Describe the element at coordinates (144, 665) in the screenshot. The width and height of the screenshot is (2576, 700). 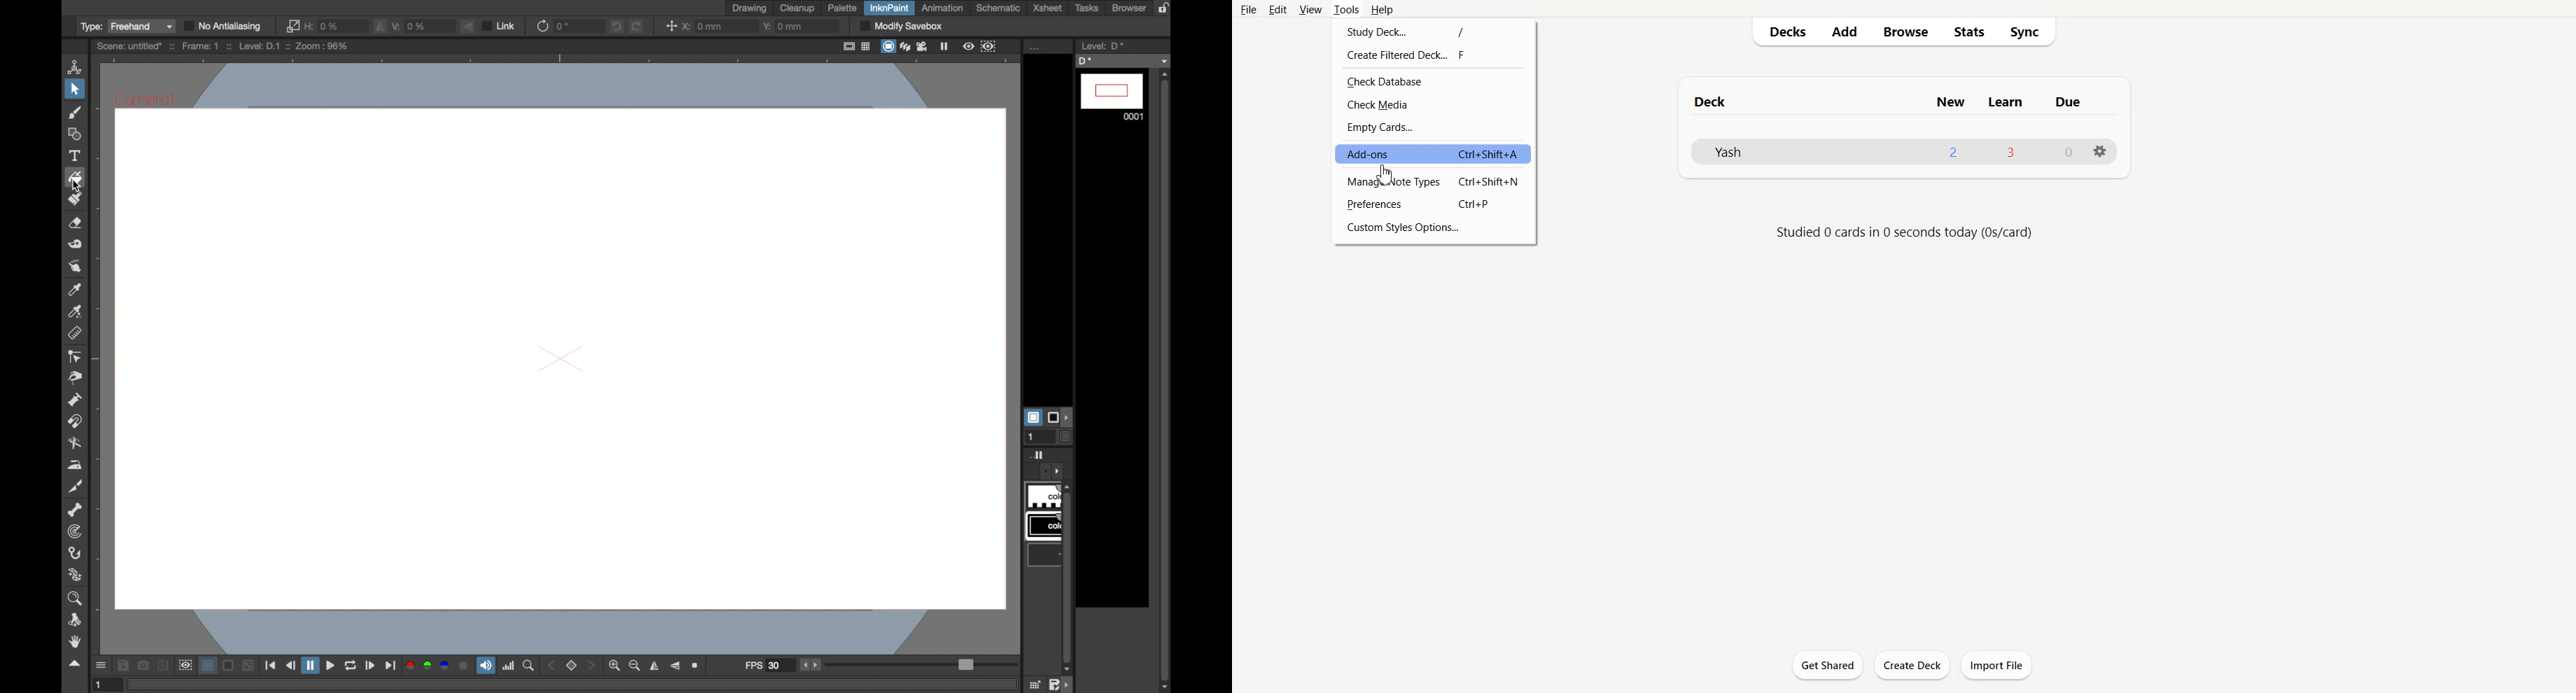
I see `snapshot` at that location.